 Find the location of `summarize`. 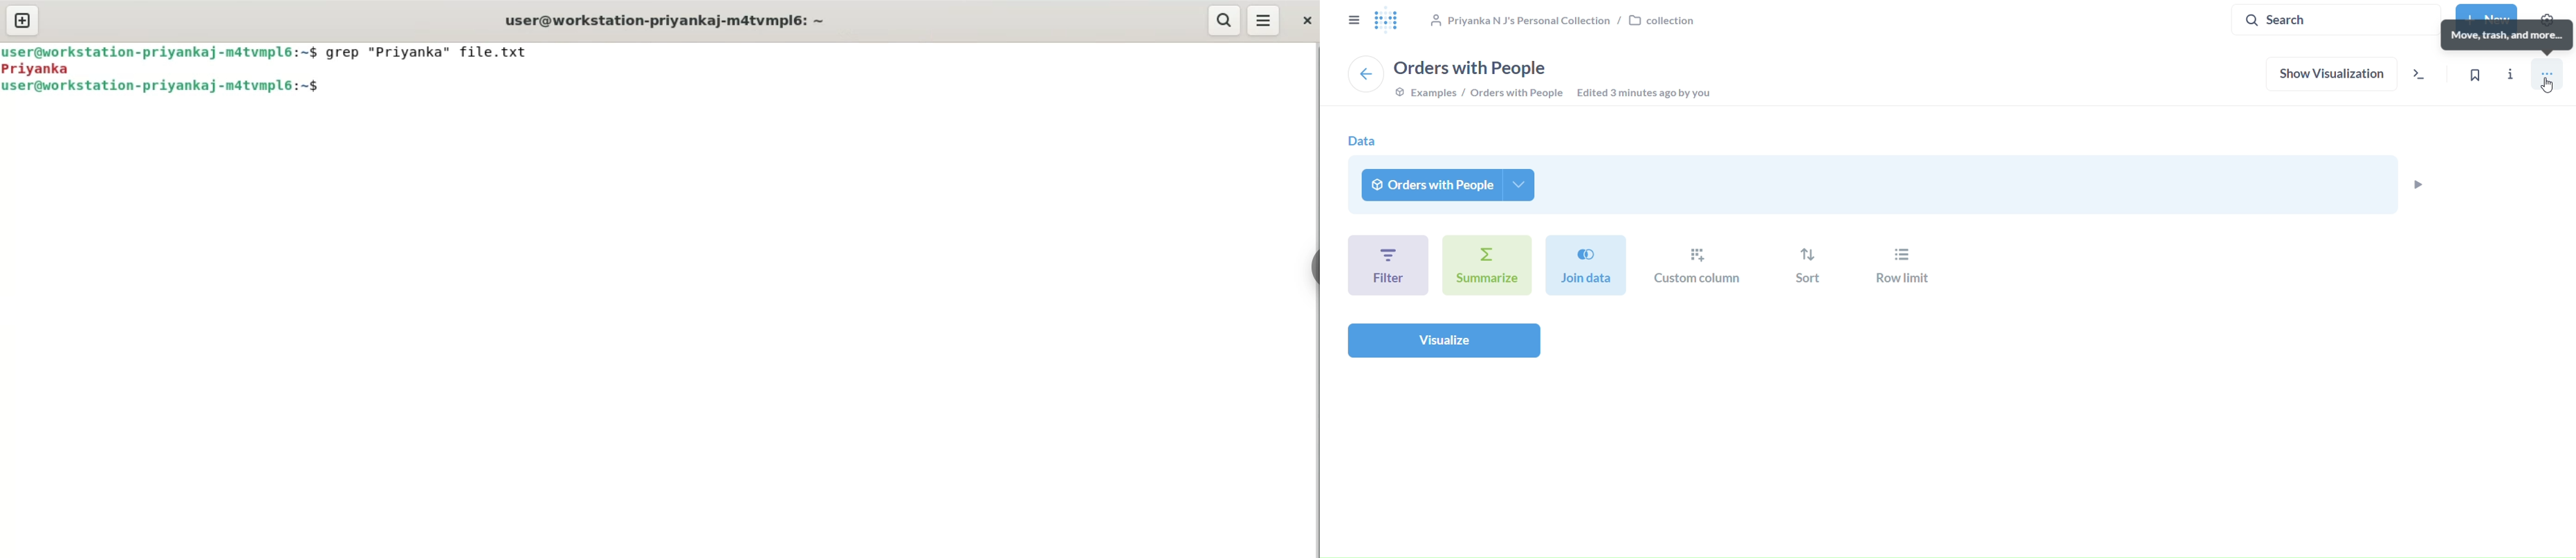

summarize is located at coordinates (1483, 265).